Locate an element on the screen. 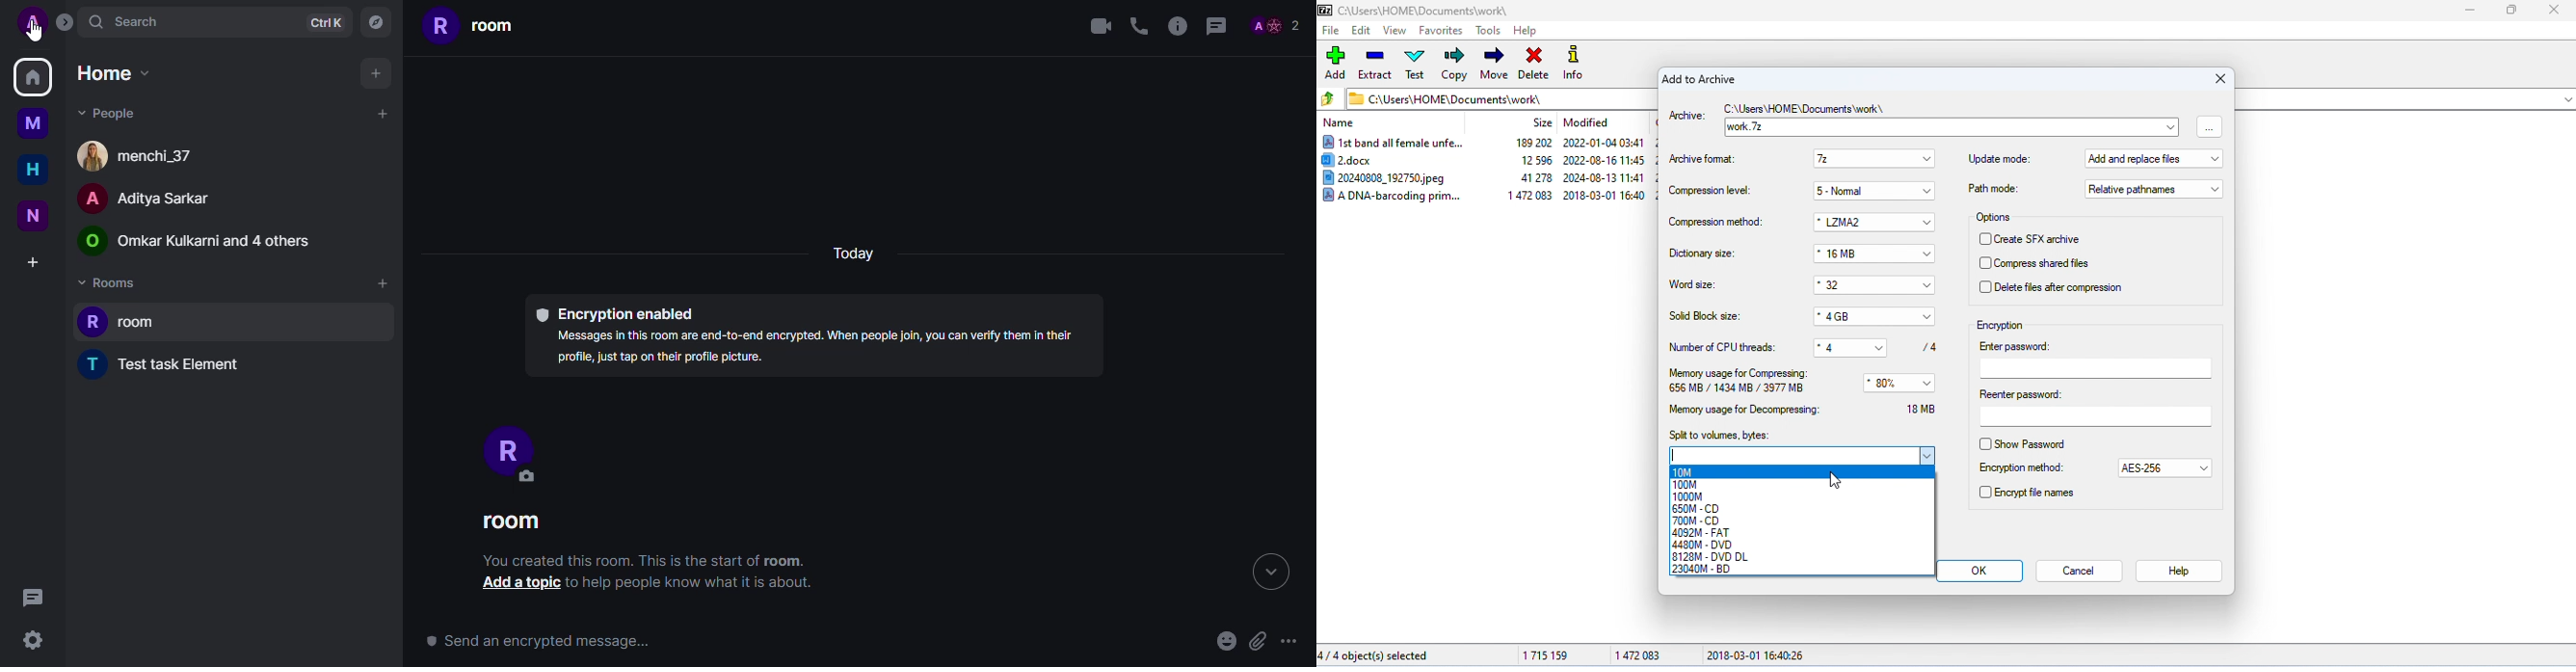  *4 is located at coordinates (1840, 346).